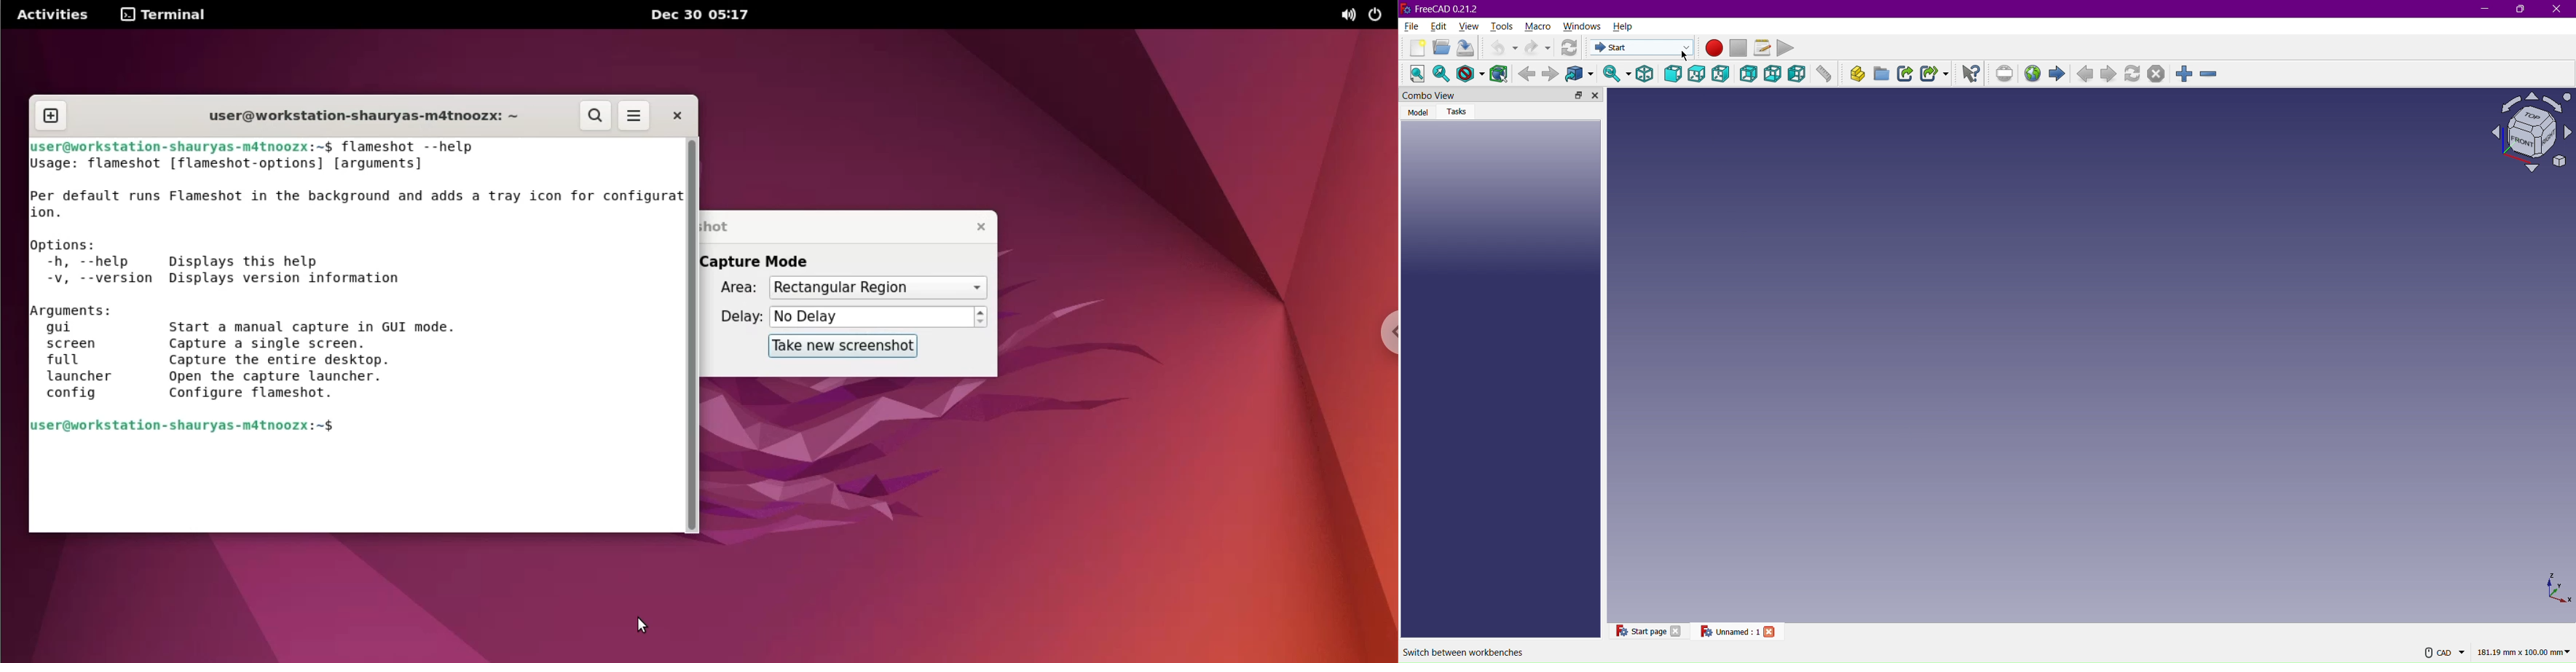  I want to click on Switch between workbenches, so click(1464, 651).